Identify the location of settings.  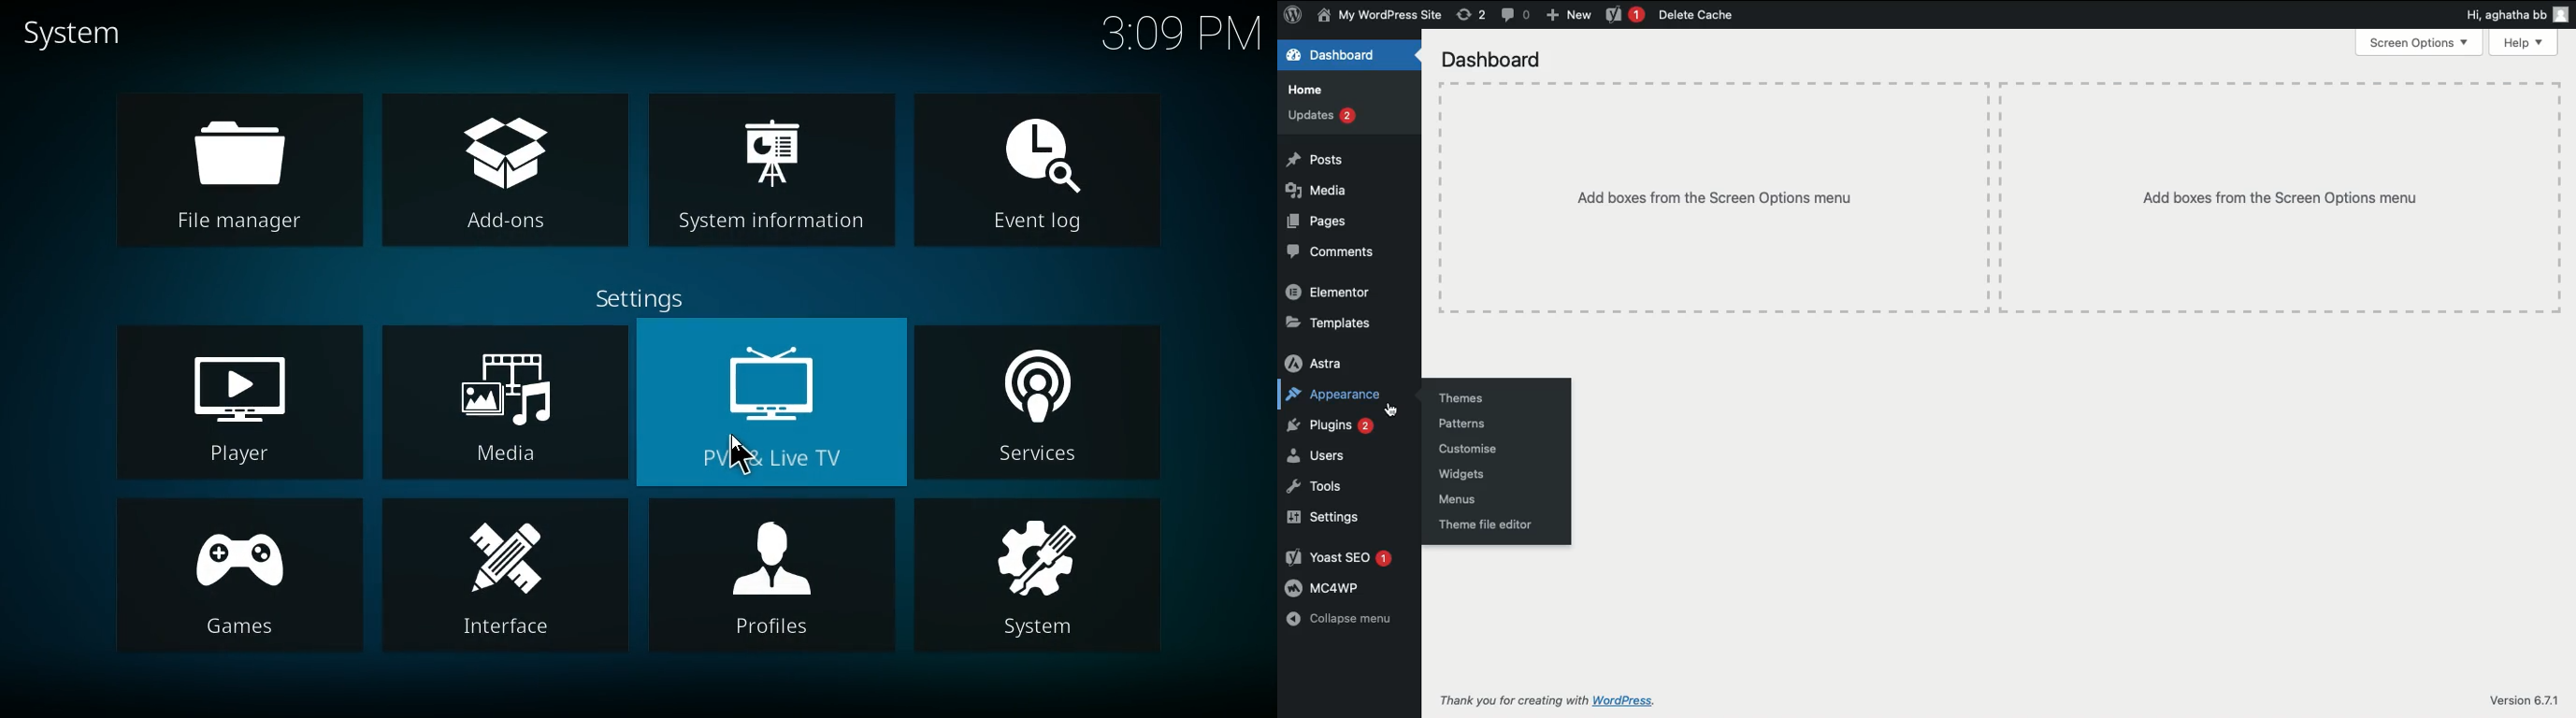
(657, 296).